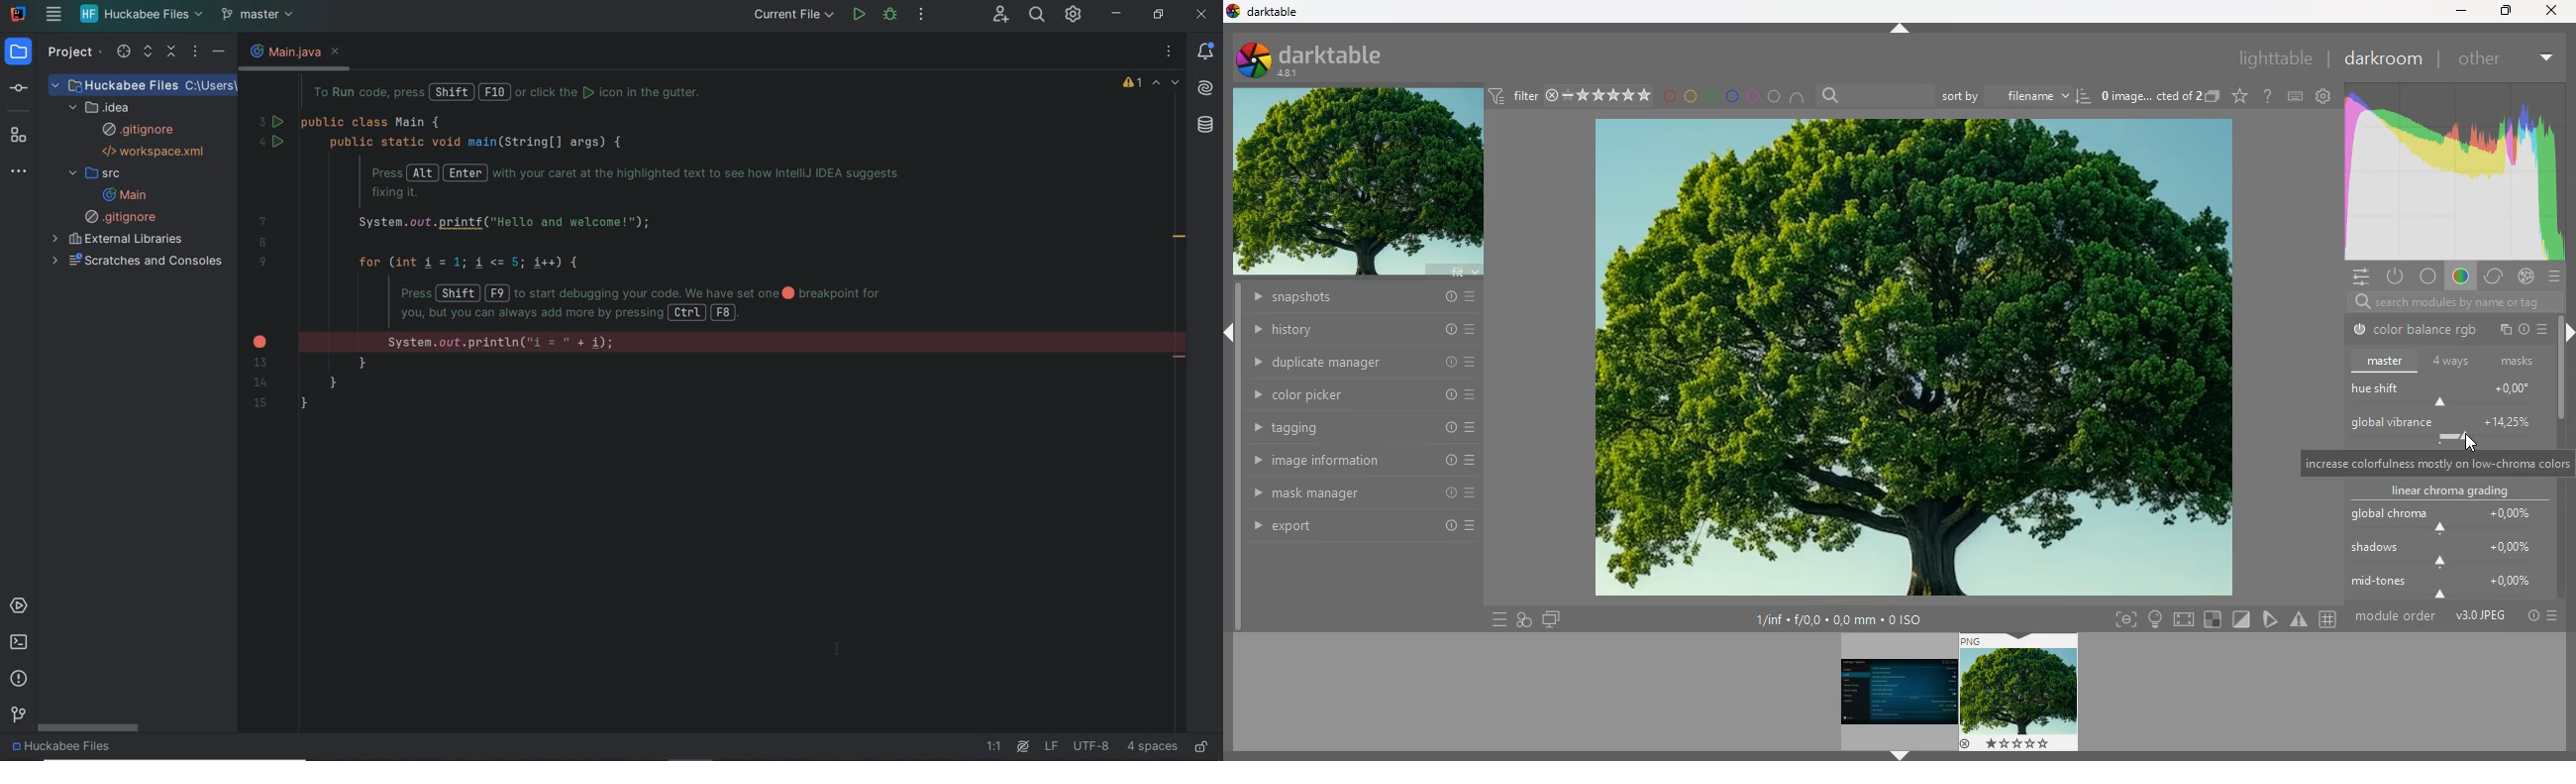 The height and width of the screenshot is (784, 2576). I want to click on info, so click(2526, 332).